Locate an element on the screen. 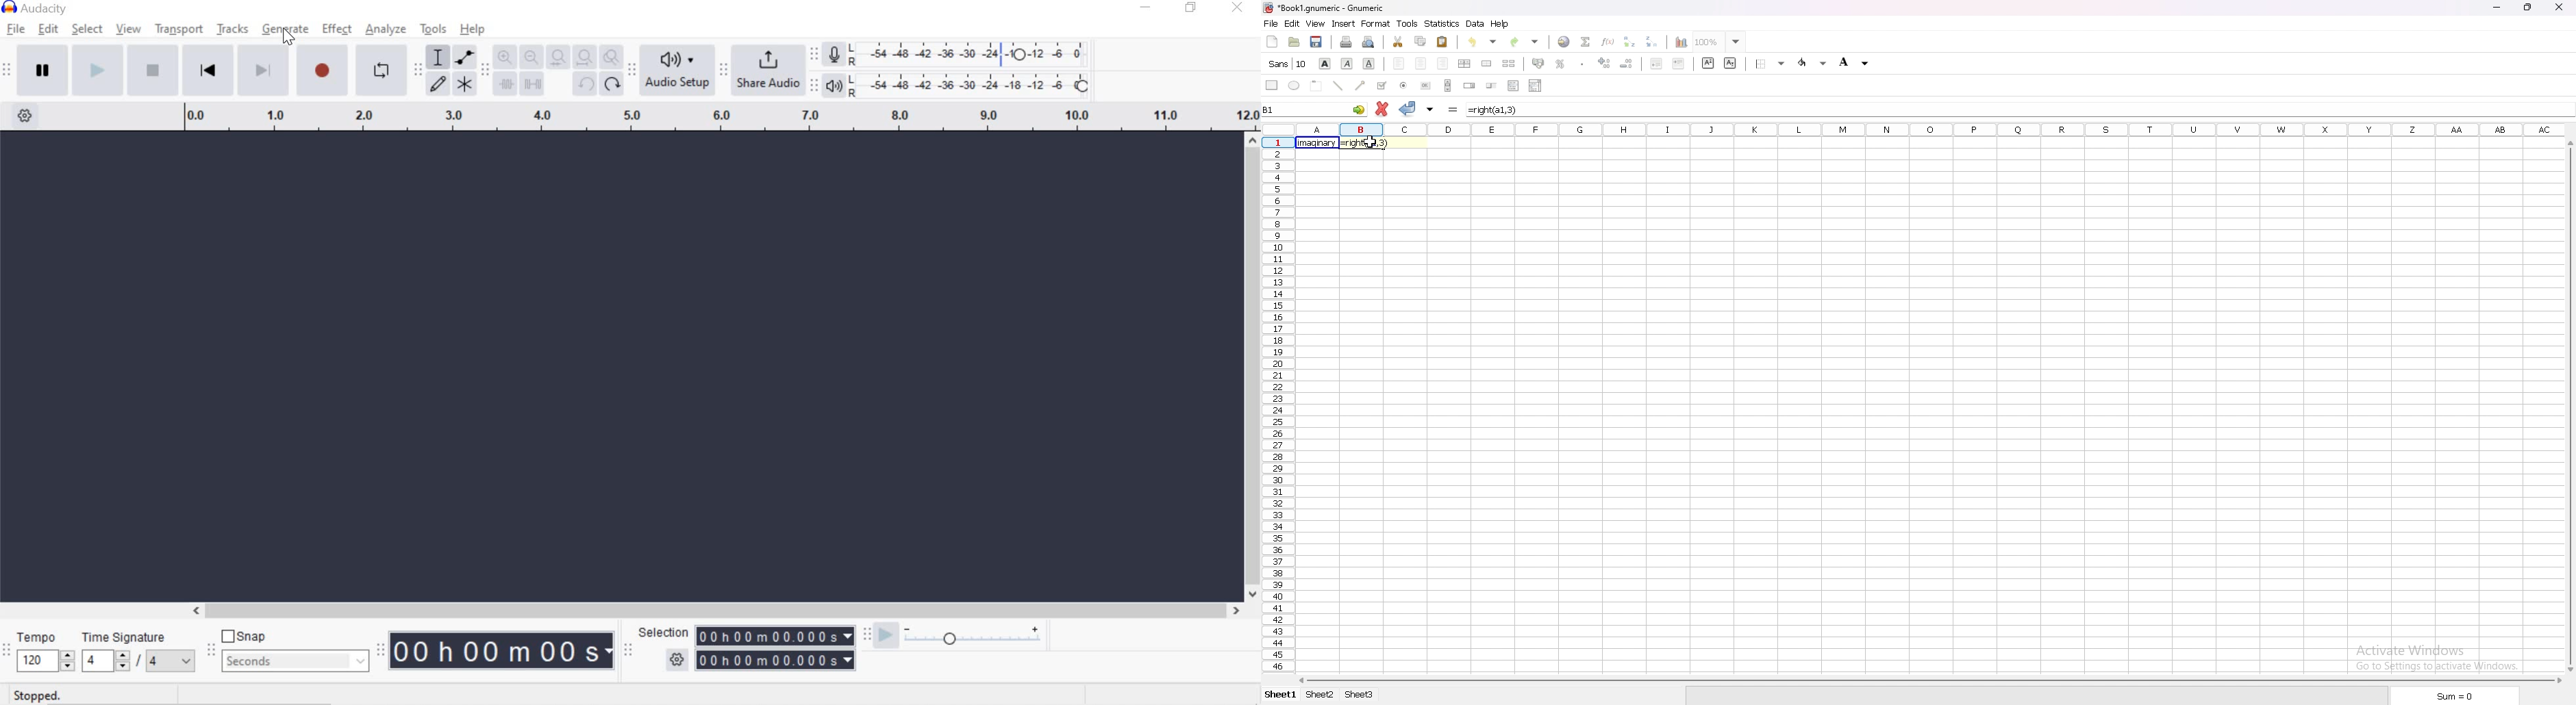 This screenshot has height=728, width=2576. format is located at coordinates (1376, 23).